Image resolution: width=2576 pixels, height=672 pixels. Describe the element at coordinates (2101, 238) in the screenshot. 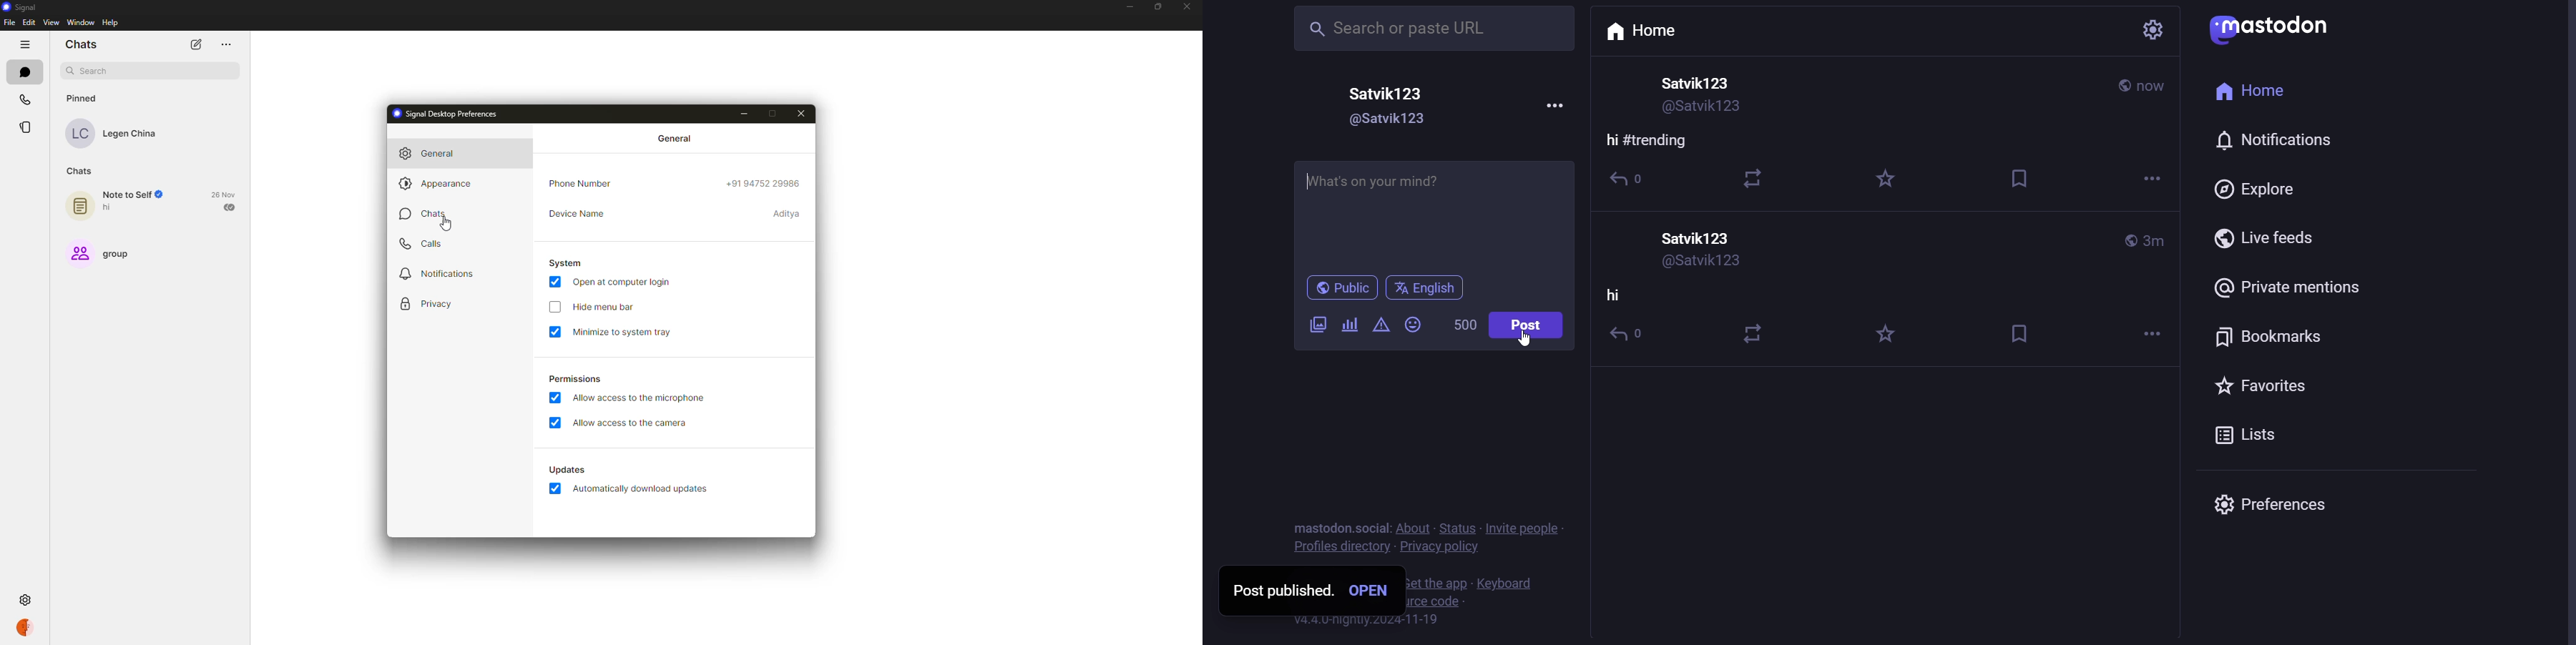

I see `public` at that location.